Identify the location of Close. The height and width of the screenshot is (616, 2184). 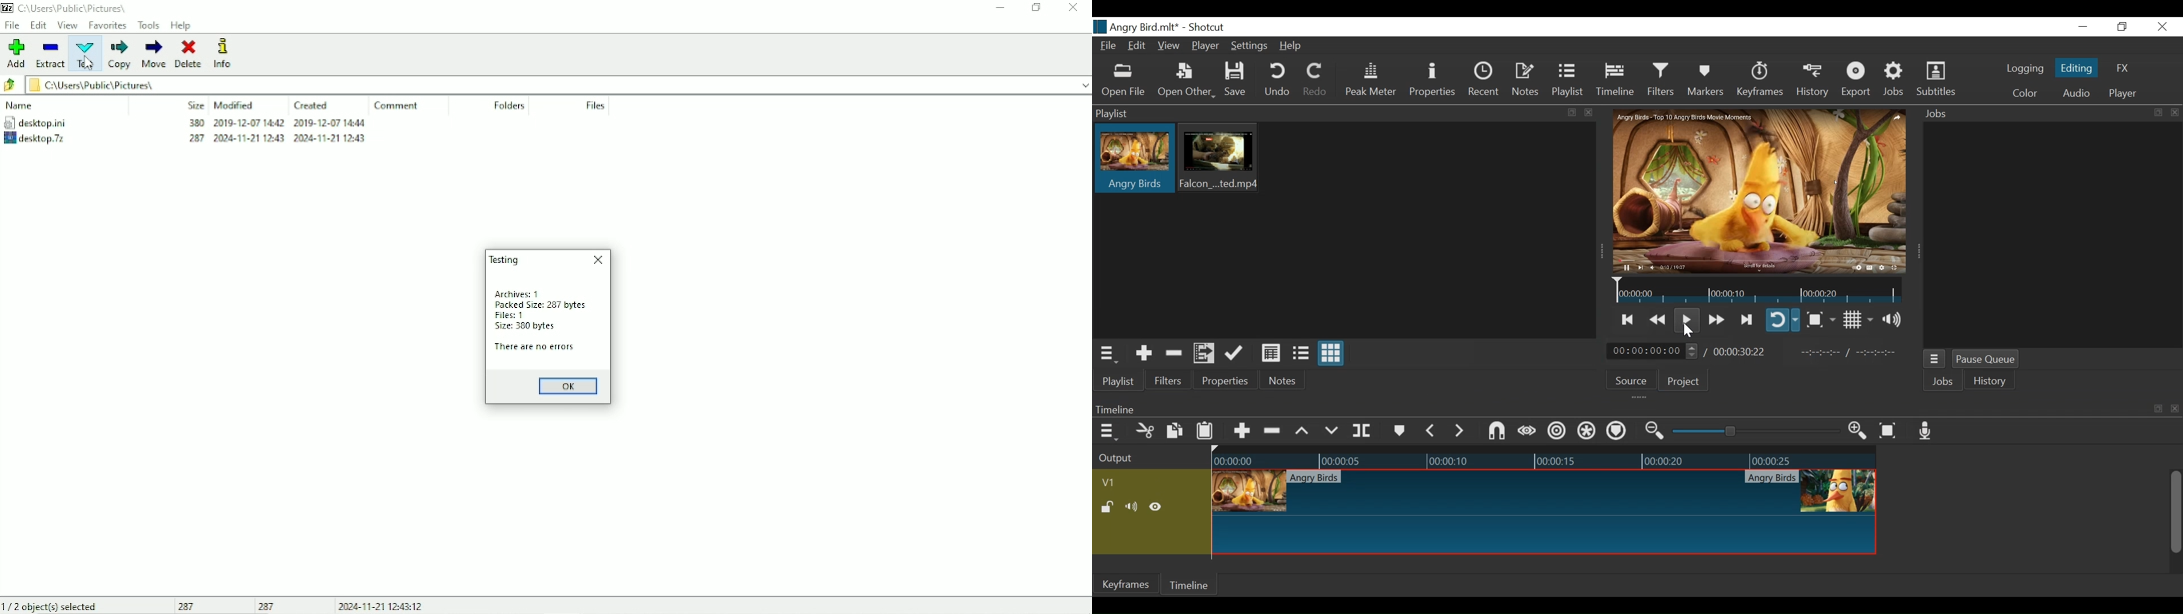
(2163, 27).